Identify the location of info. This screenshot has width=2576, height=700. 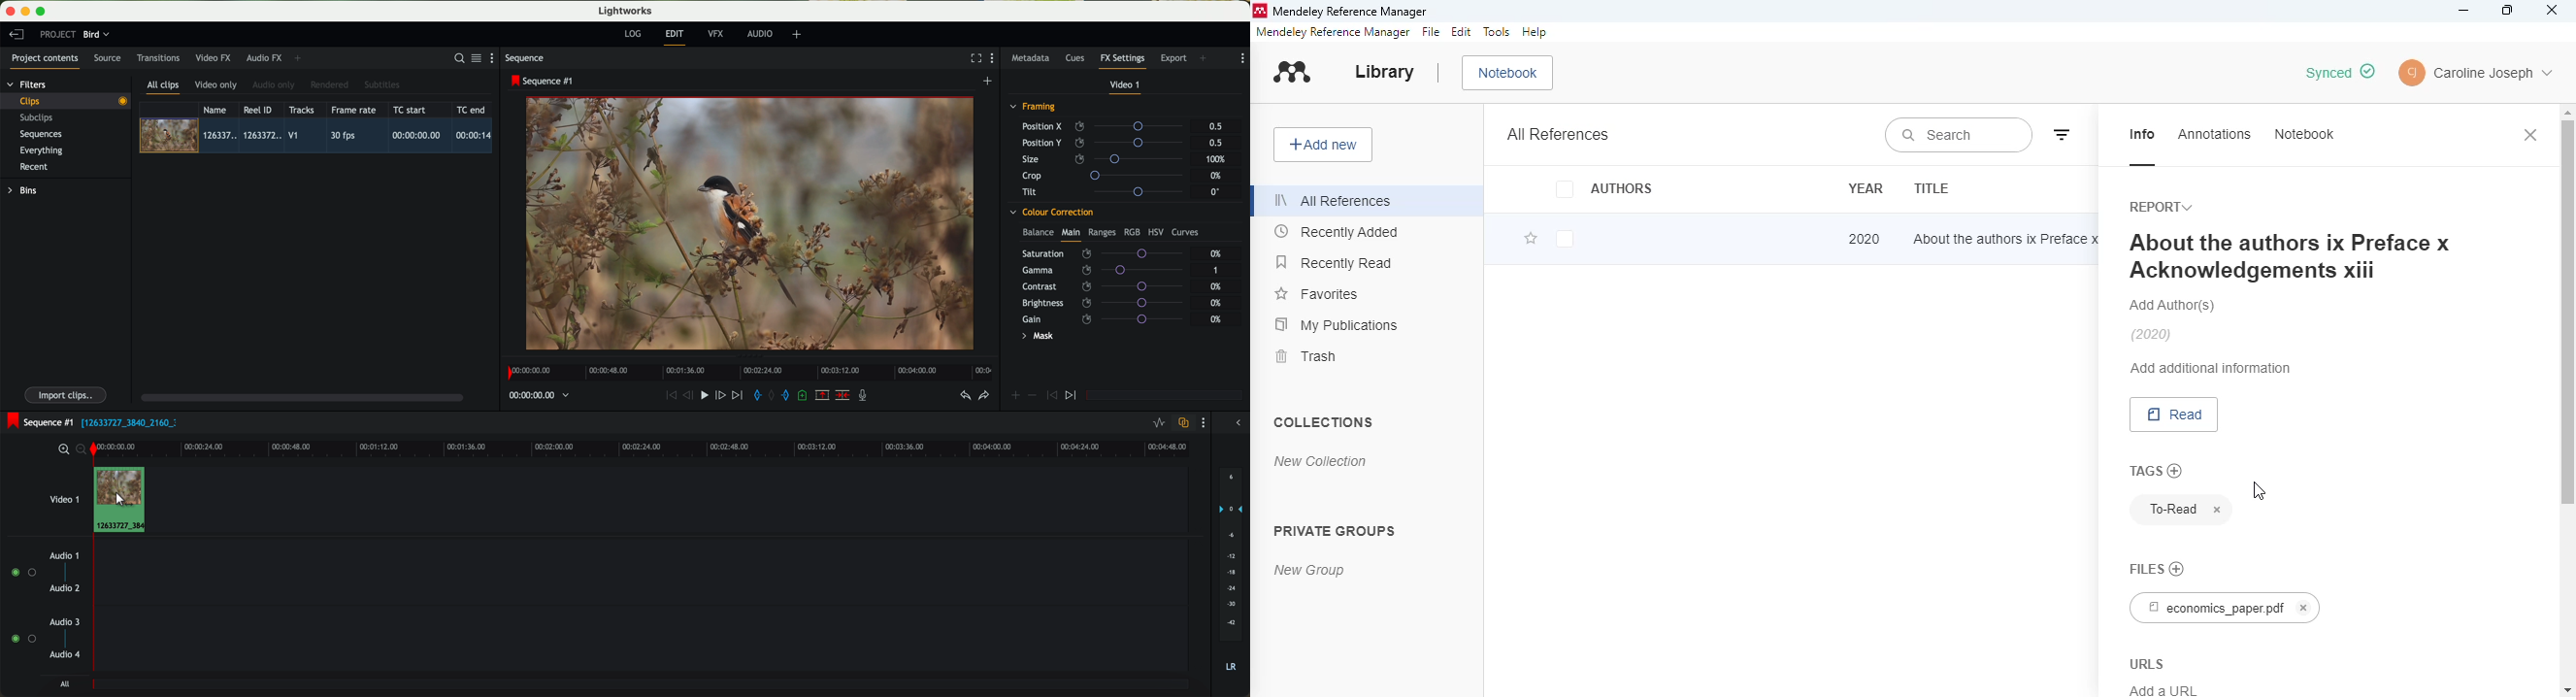
(2142, 134).